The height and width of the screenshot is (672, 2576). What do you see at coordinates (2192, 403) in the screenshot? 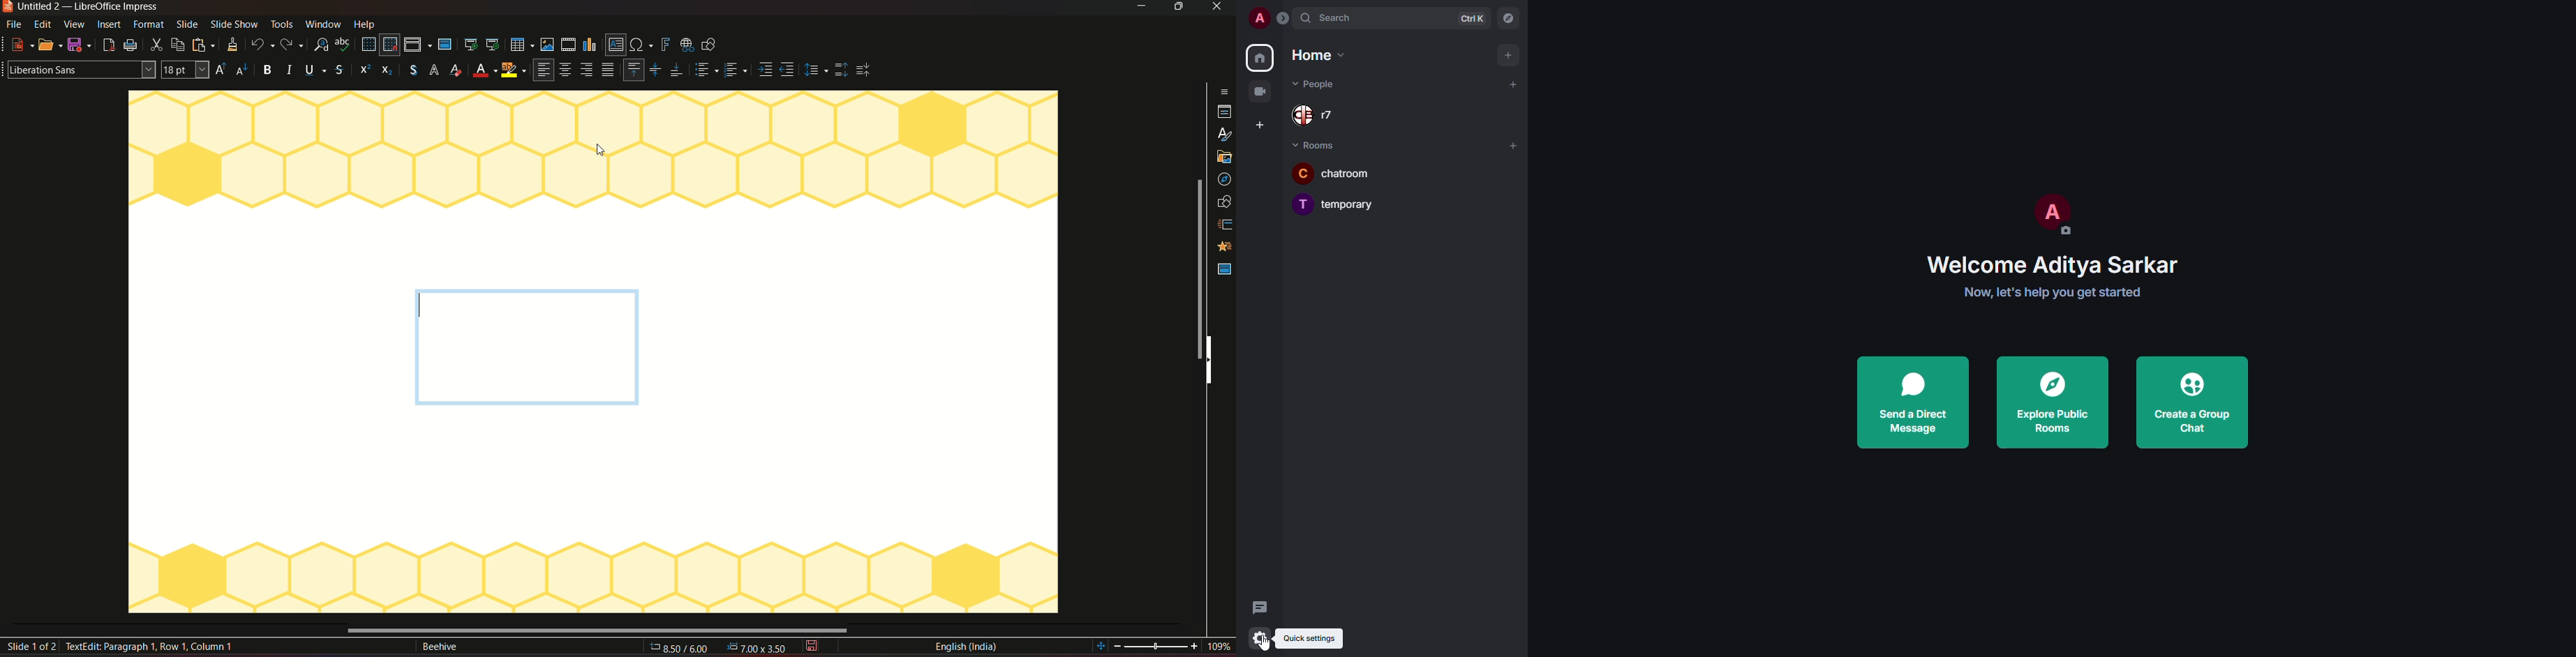
I see `create a group chat` at bounding box center [2192, 403].